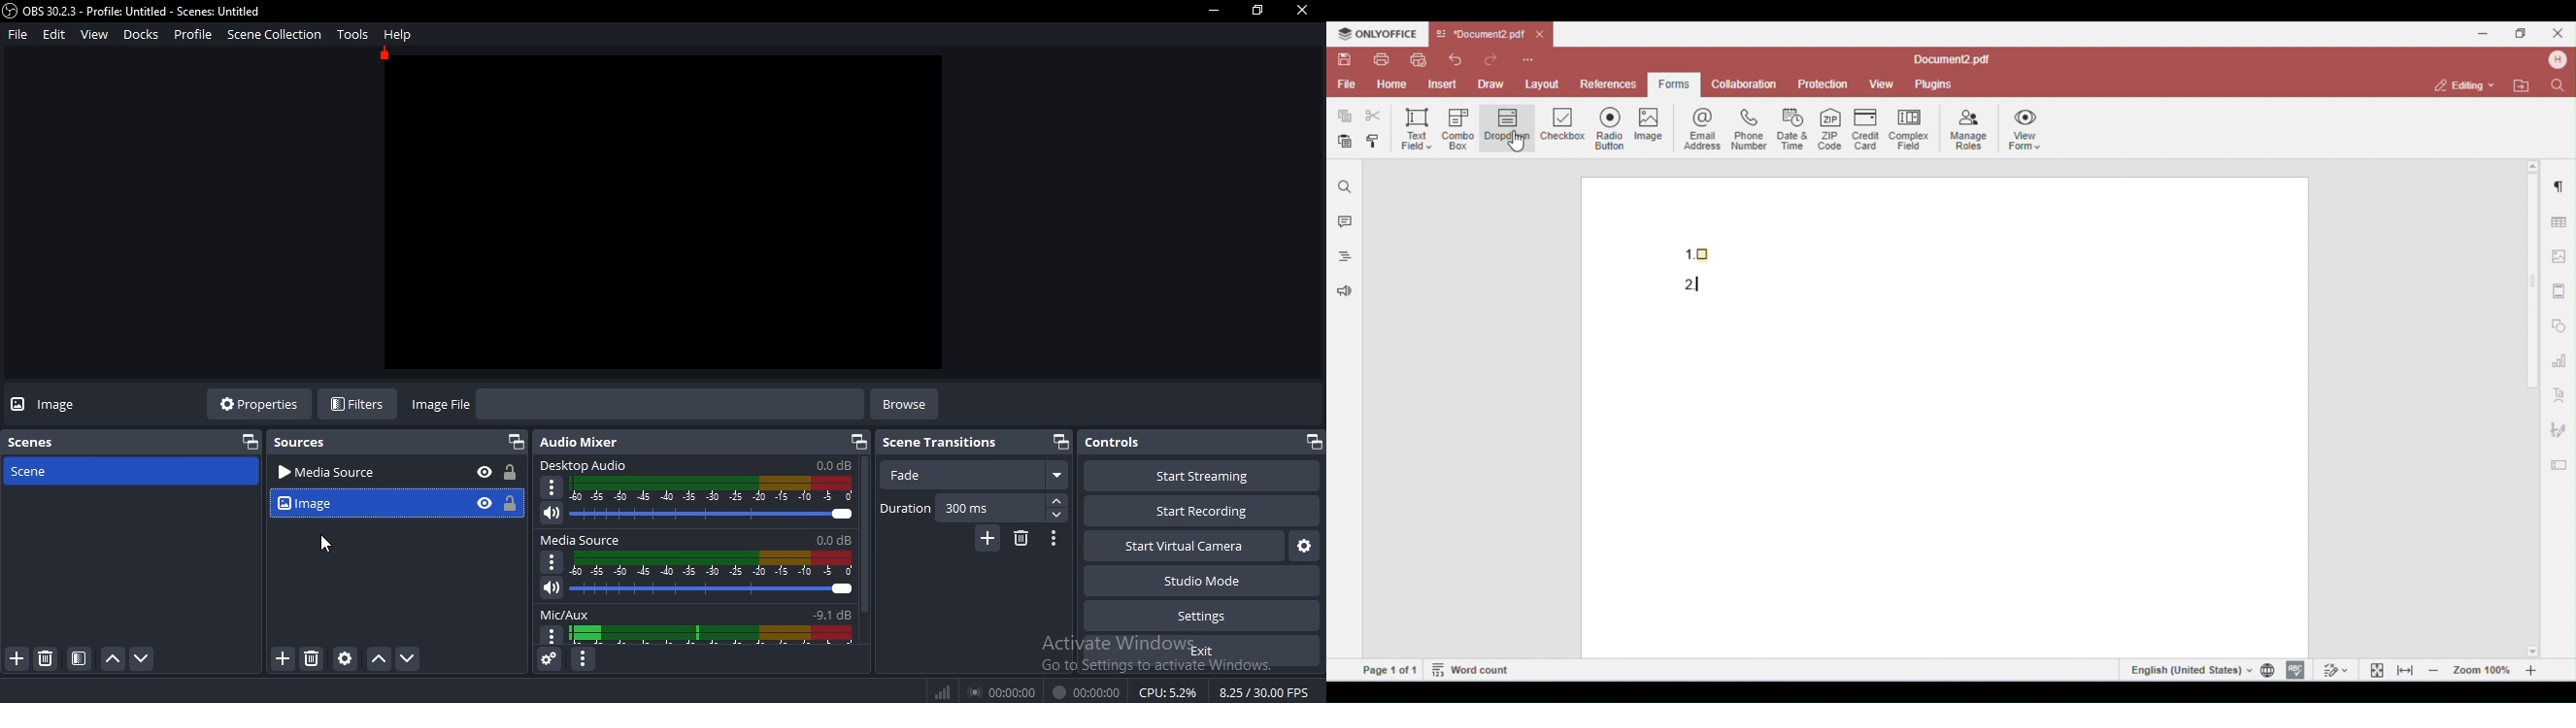 This screenshot has width=2576, height=728. I want to click on scene collection, so click(273, 34).